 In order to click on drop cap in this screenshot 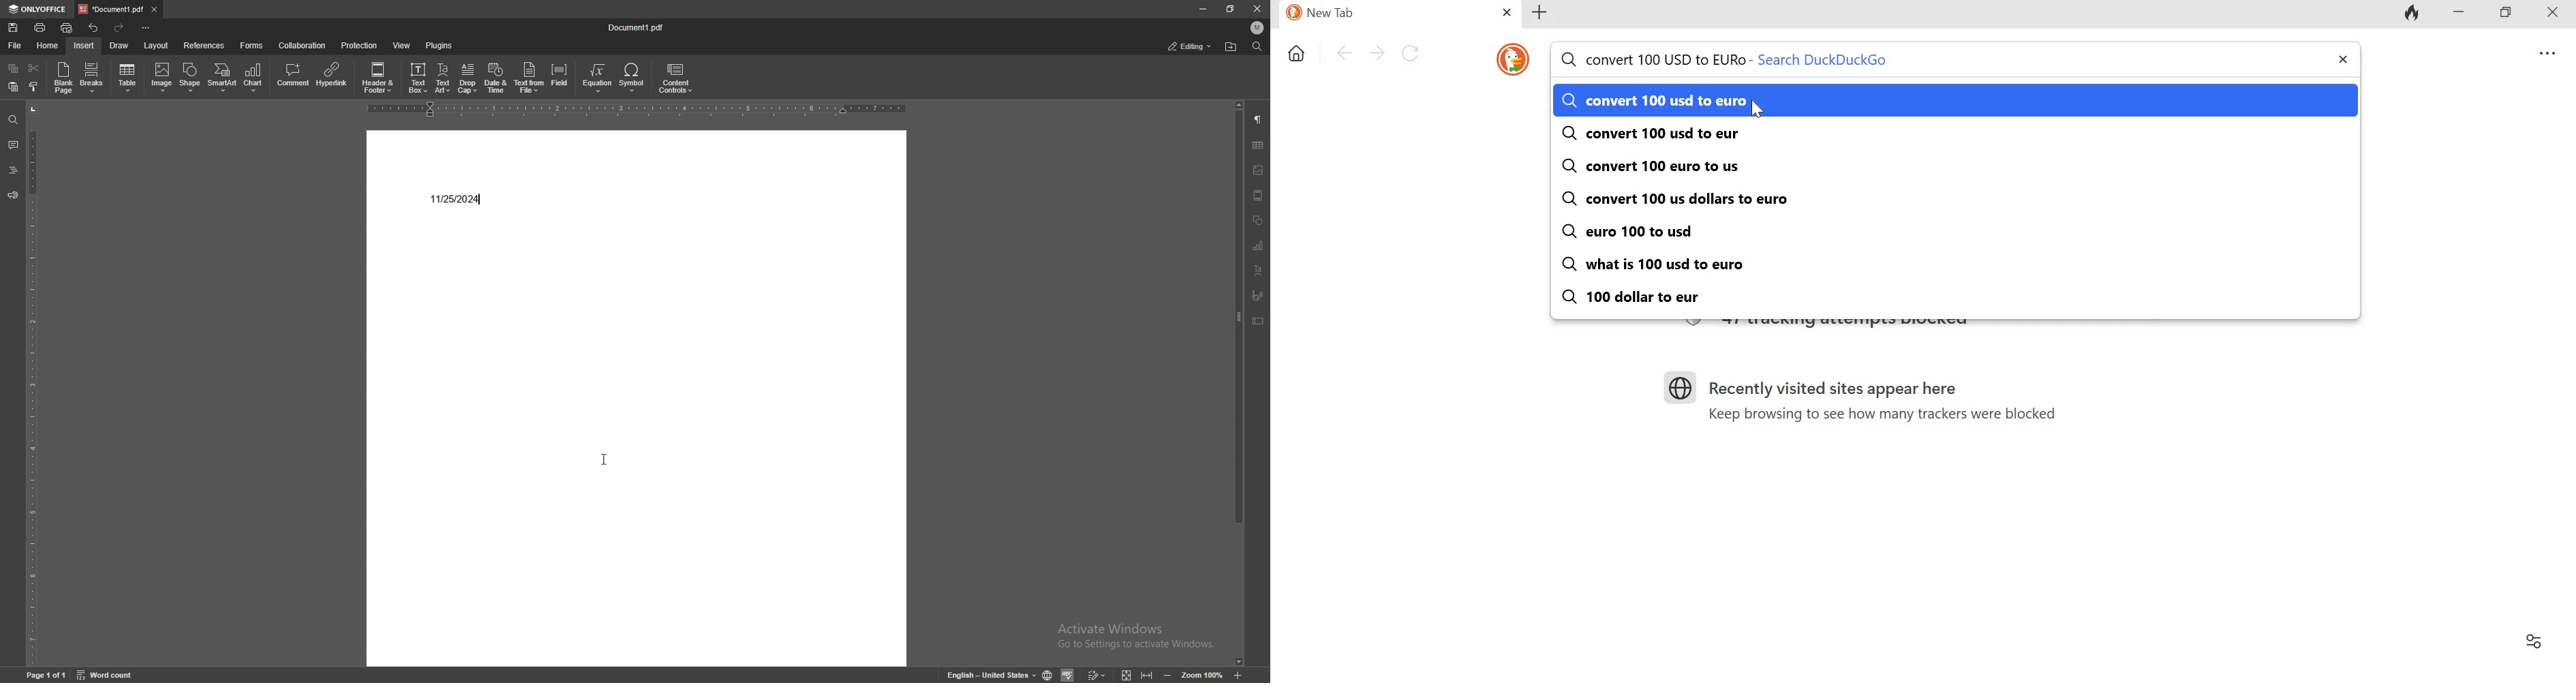, I will do `click(468, 78)`.